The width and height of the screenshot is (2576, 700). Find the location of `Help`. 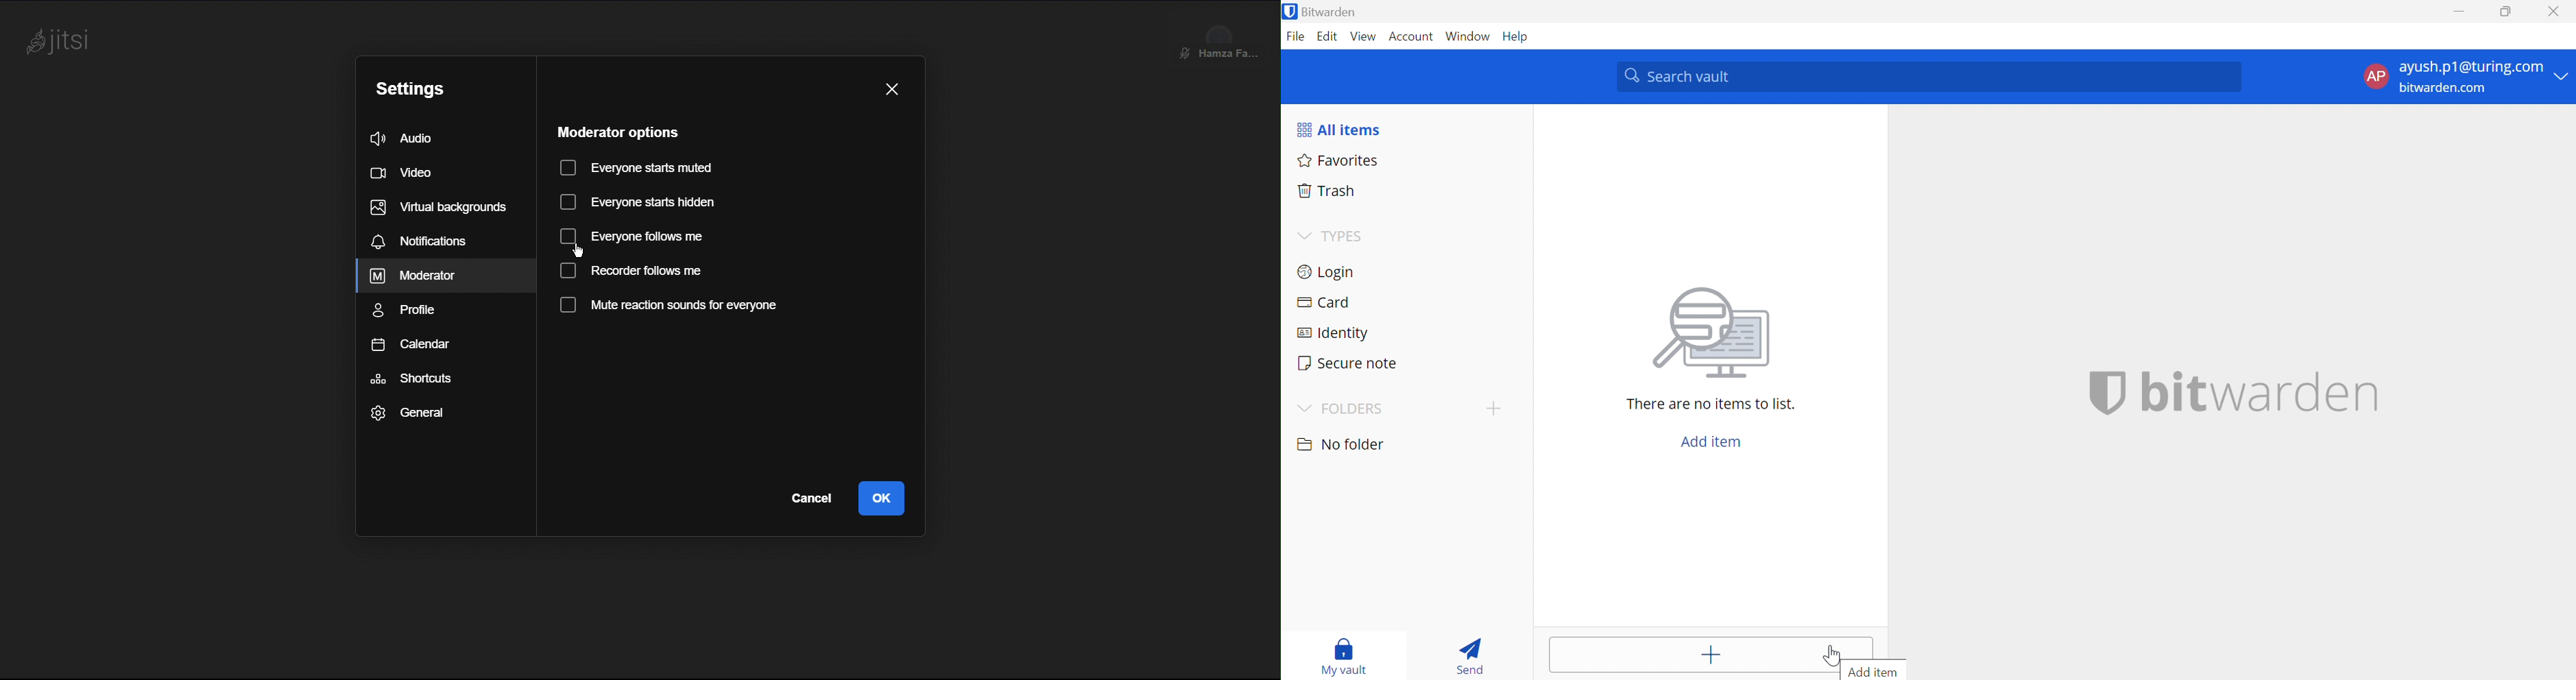

Help is located at coordinates (1517, 37).